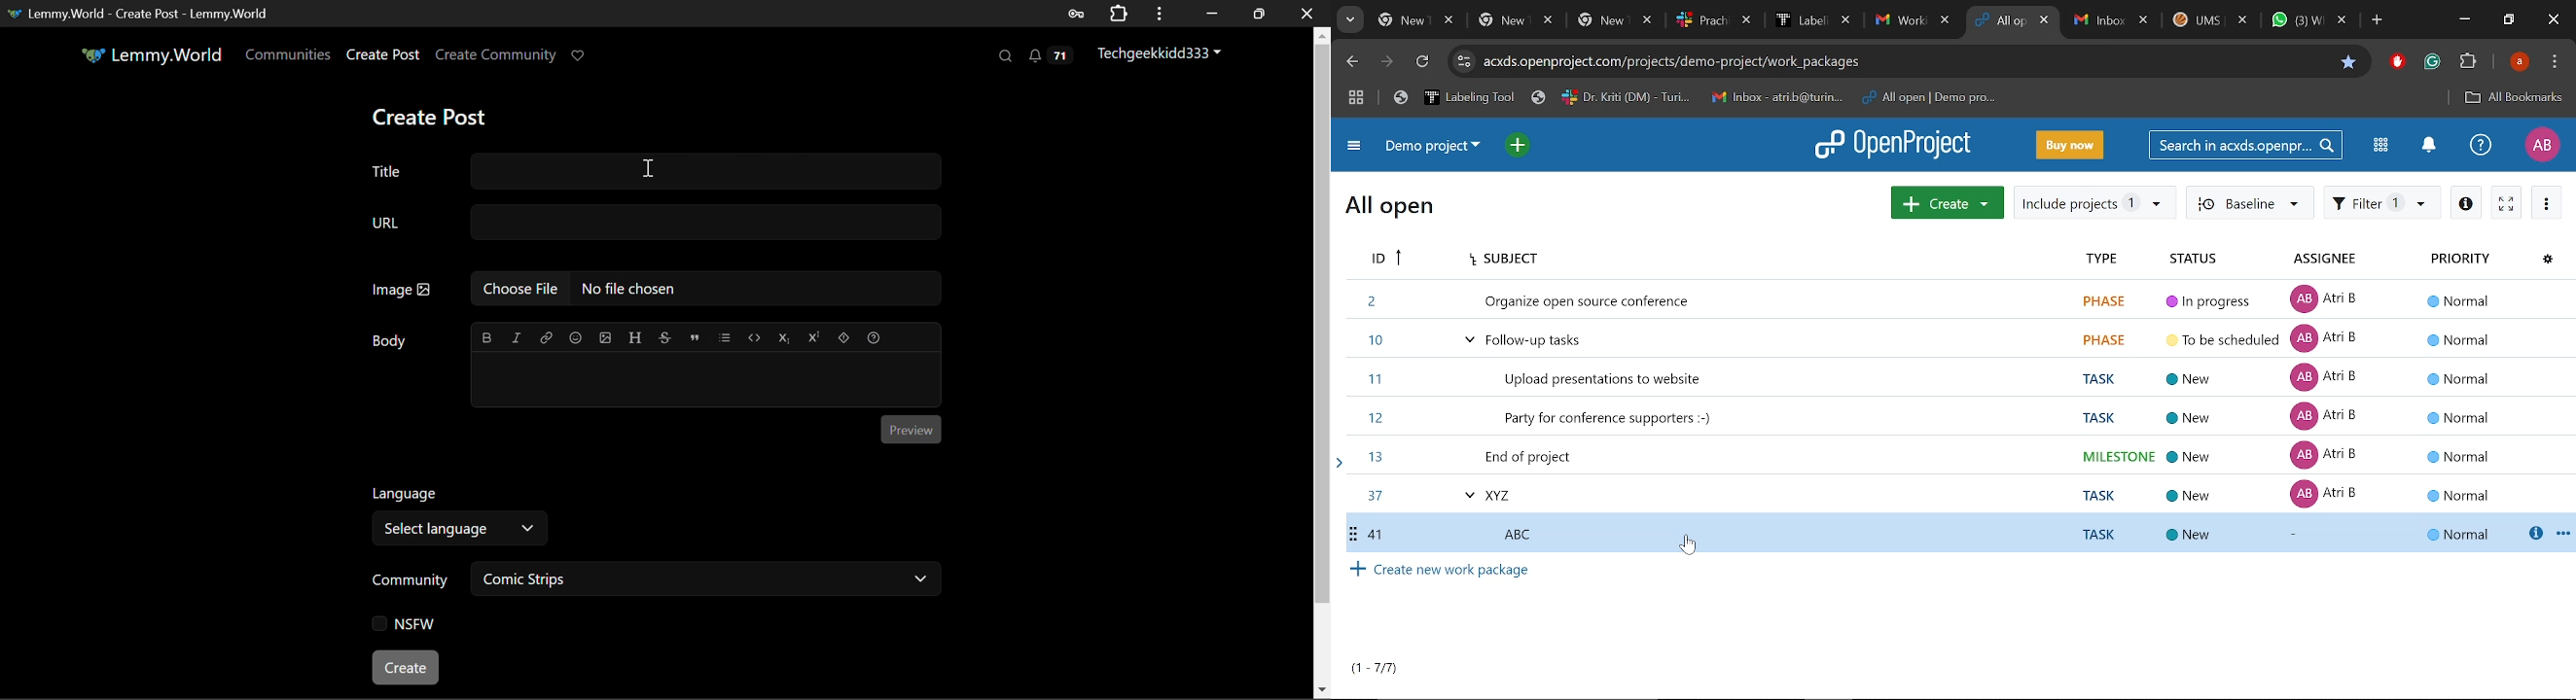 This screenshot has width=2576, height=700. I want to click on link, so click(546, 335).